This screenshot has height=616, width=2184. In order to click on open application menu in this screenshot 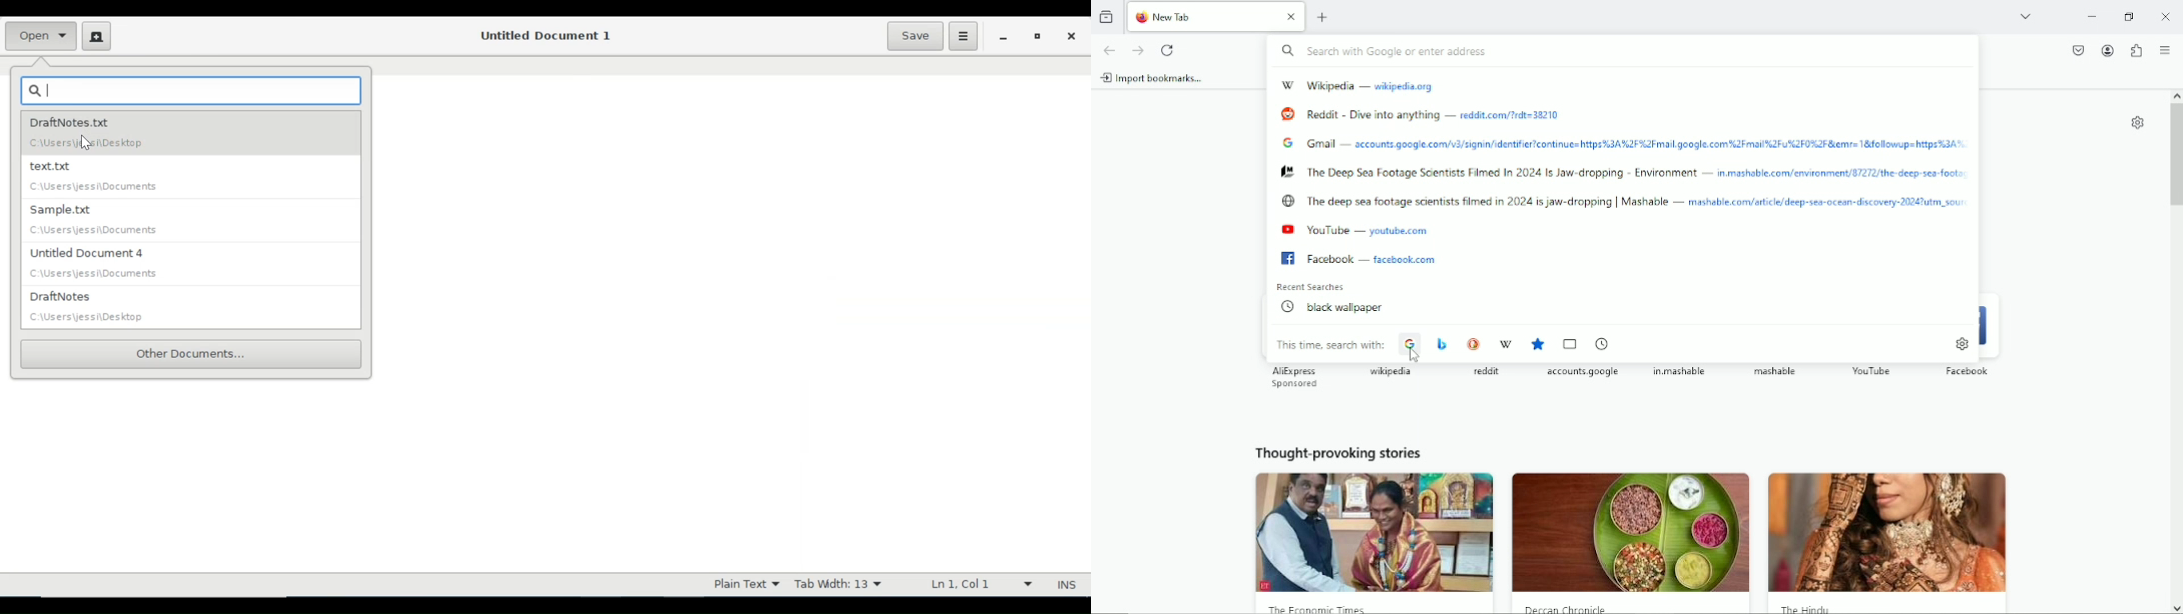, I will do `click(2165, 50)`.